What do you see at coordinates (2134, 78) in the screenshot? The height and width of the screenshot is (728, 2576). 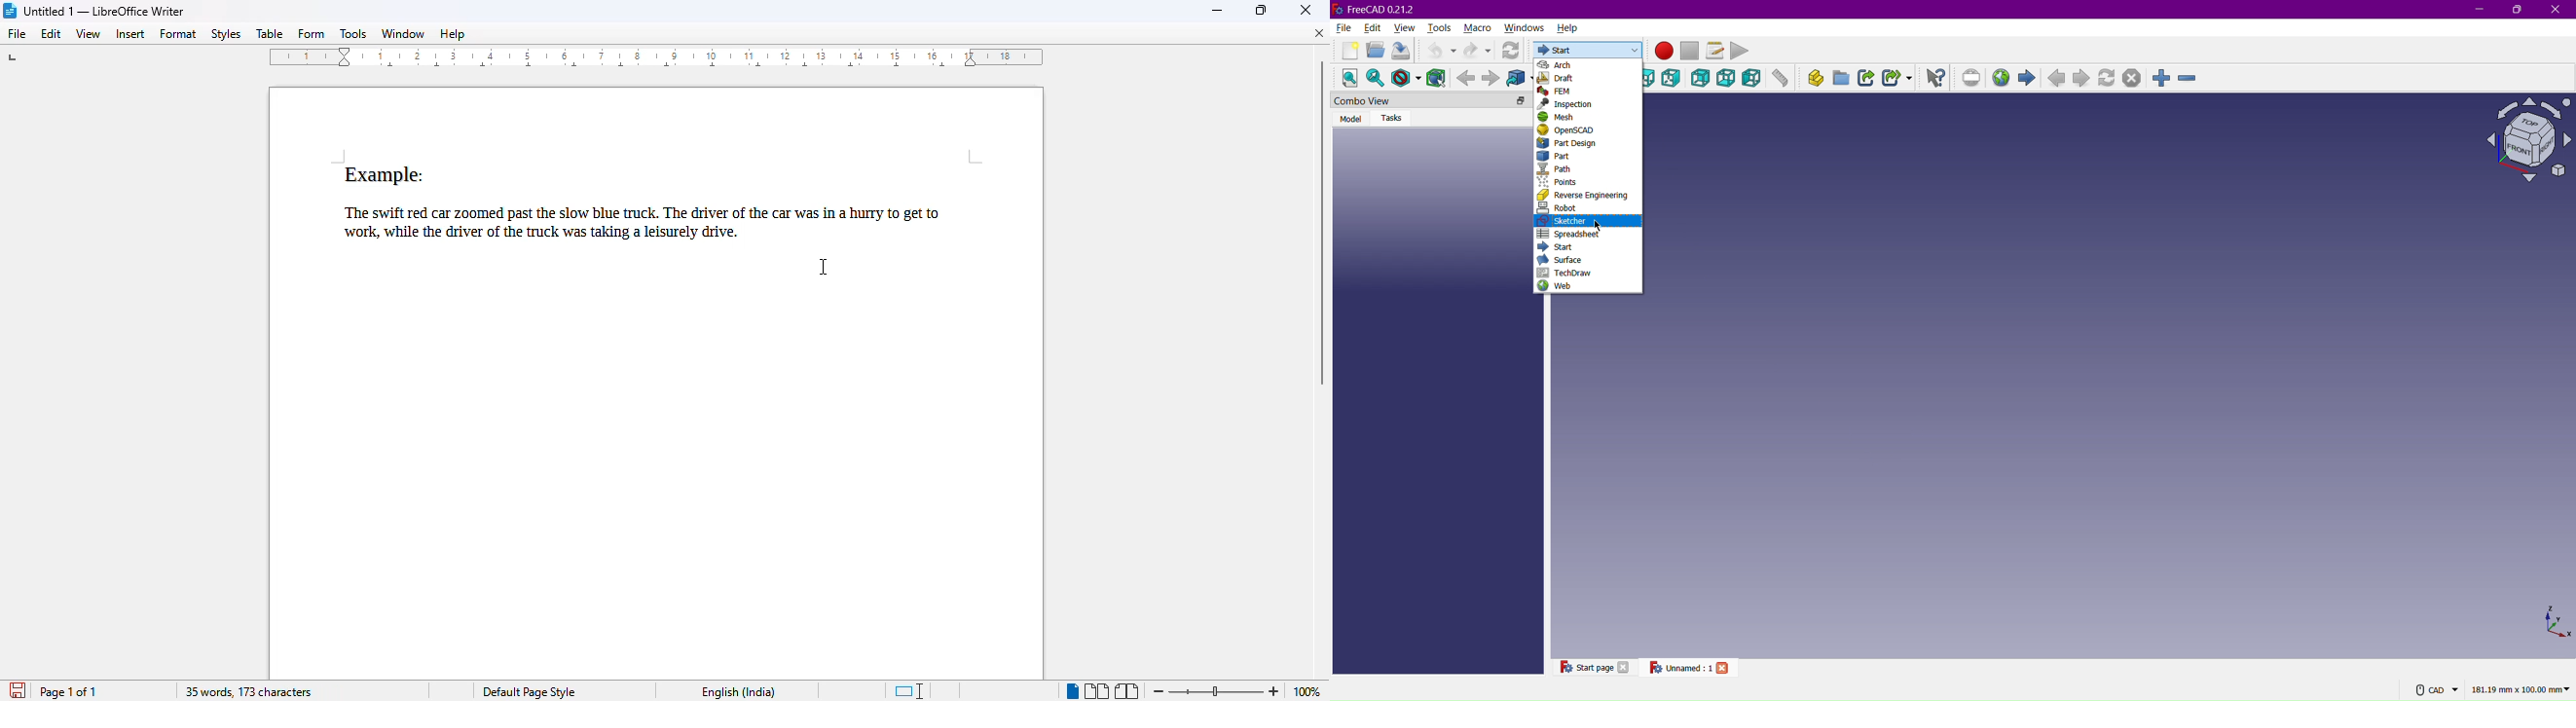 I see `Stop loading webpage` at bounding box center [2134, 78].